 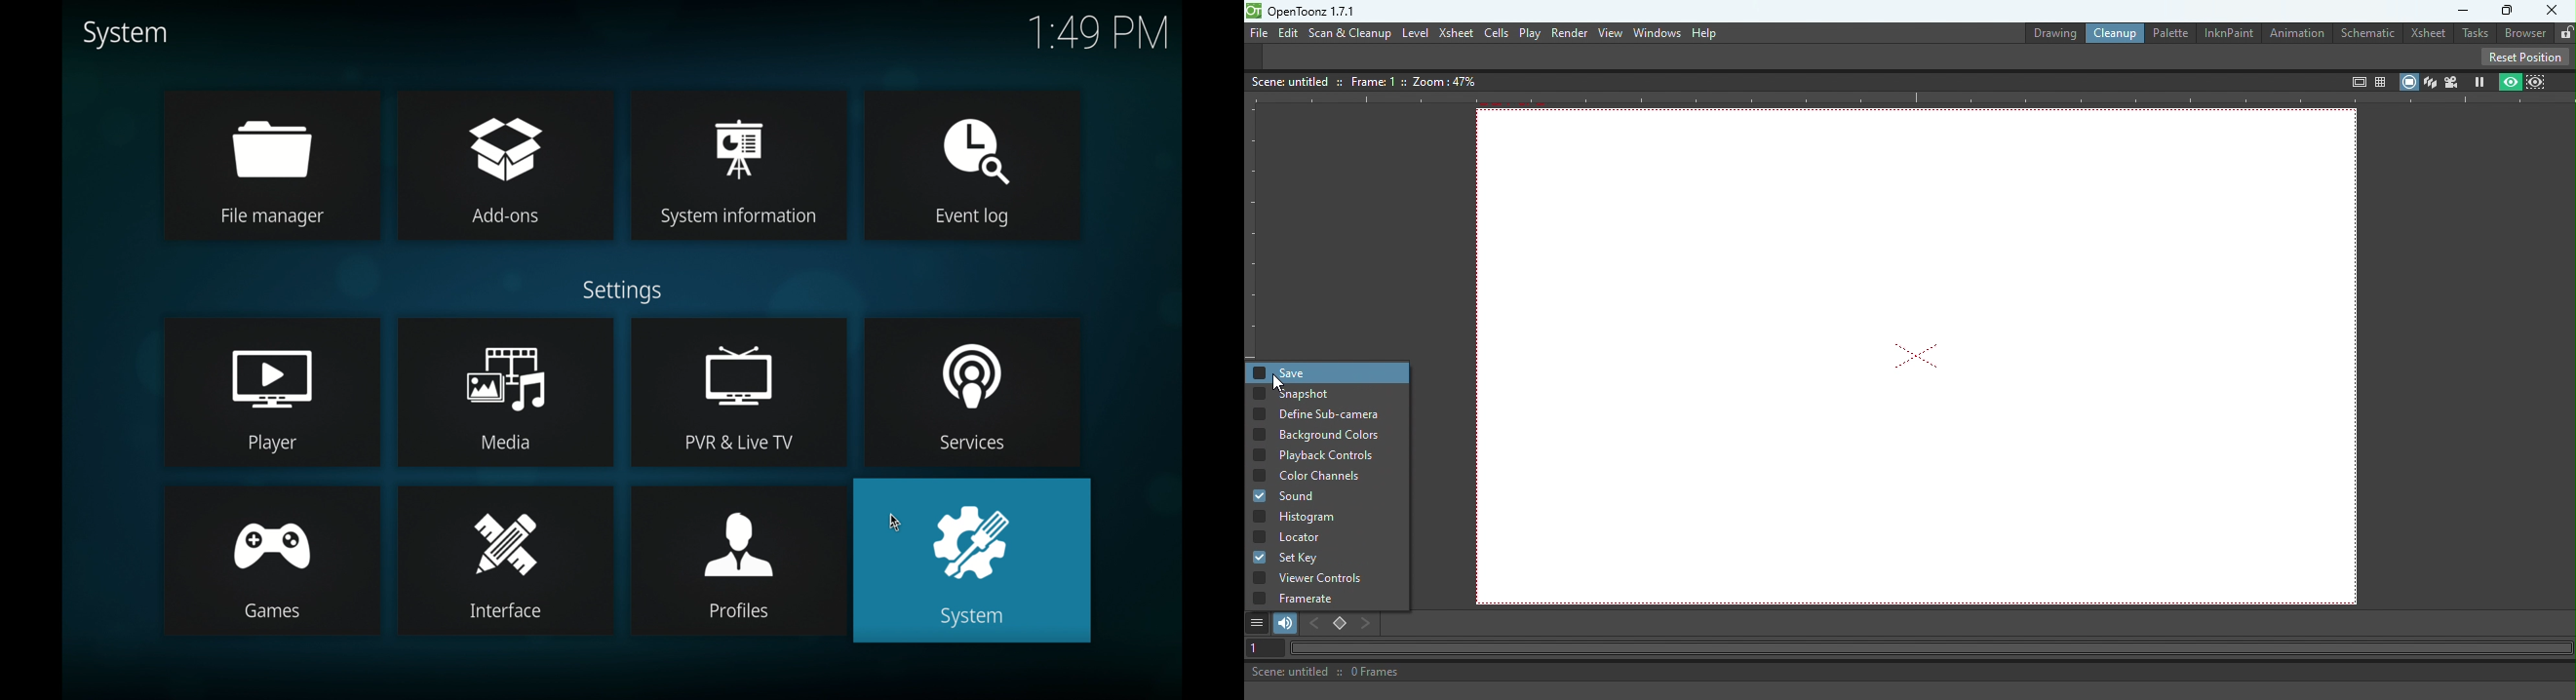 What do you see at coordinates (624, 292) in the screenshot?
I see `settings` at bounding box center [624, 292].